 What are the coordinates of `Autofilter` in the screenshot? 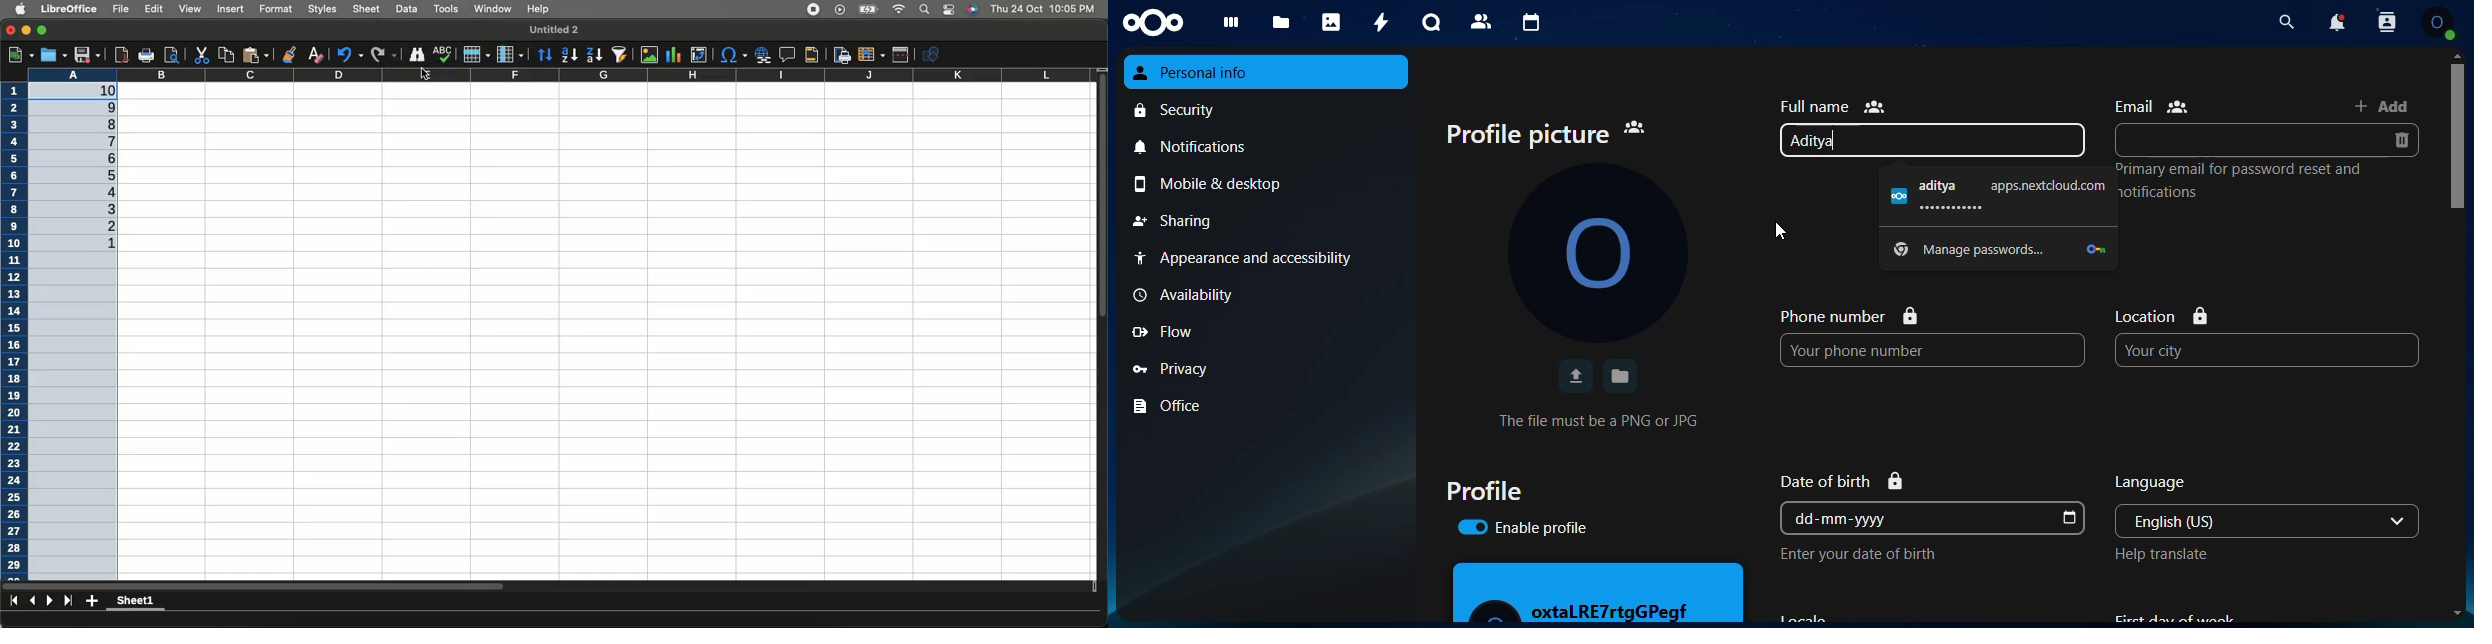 It's located at (619, 55).